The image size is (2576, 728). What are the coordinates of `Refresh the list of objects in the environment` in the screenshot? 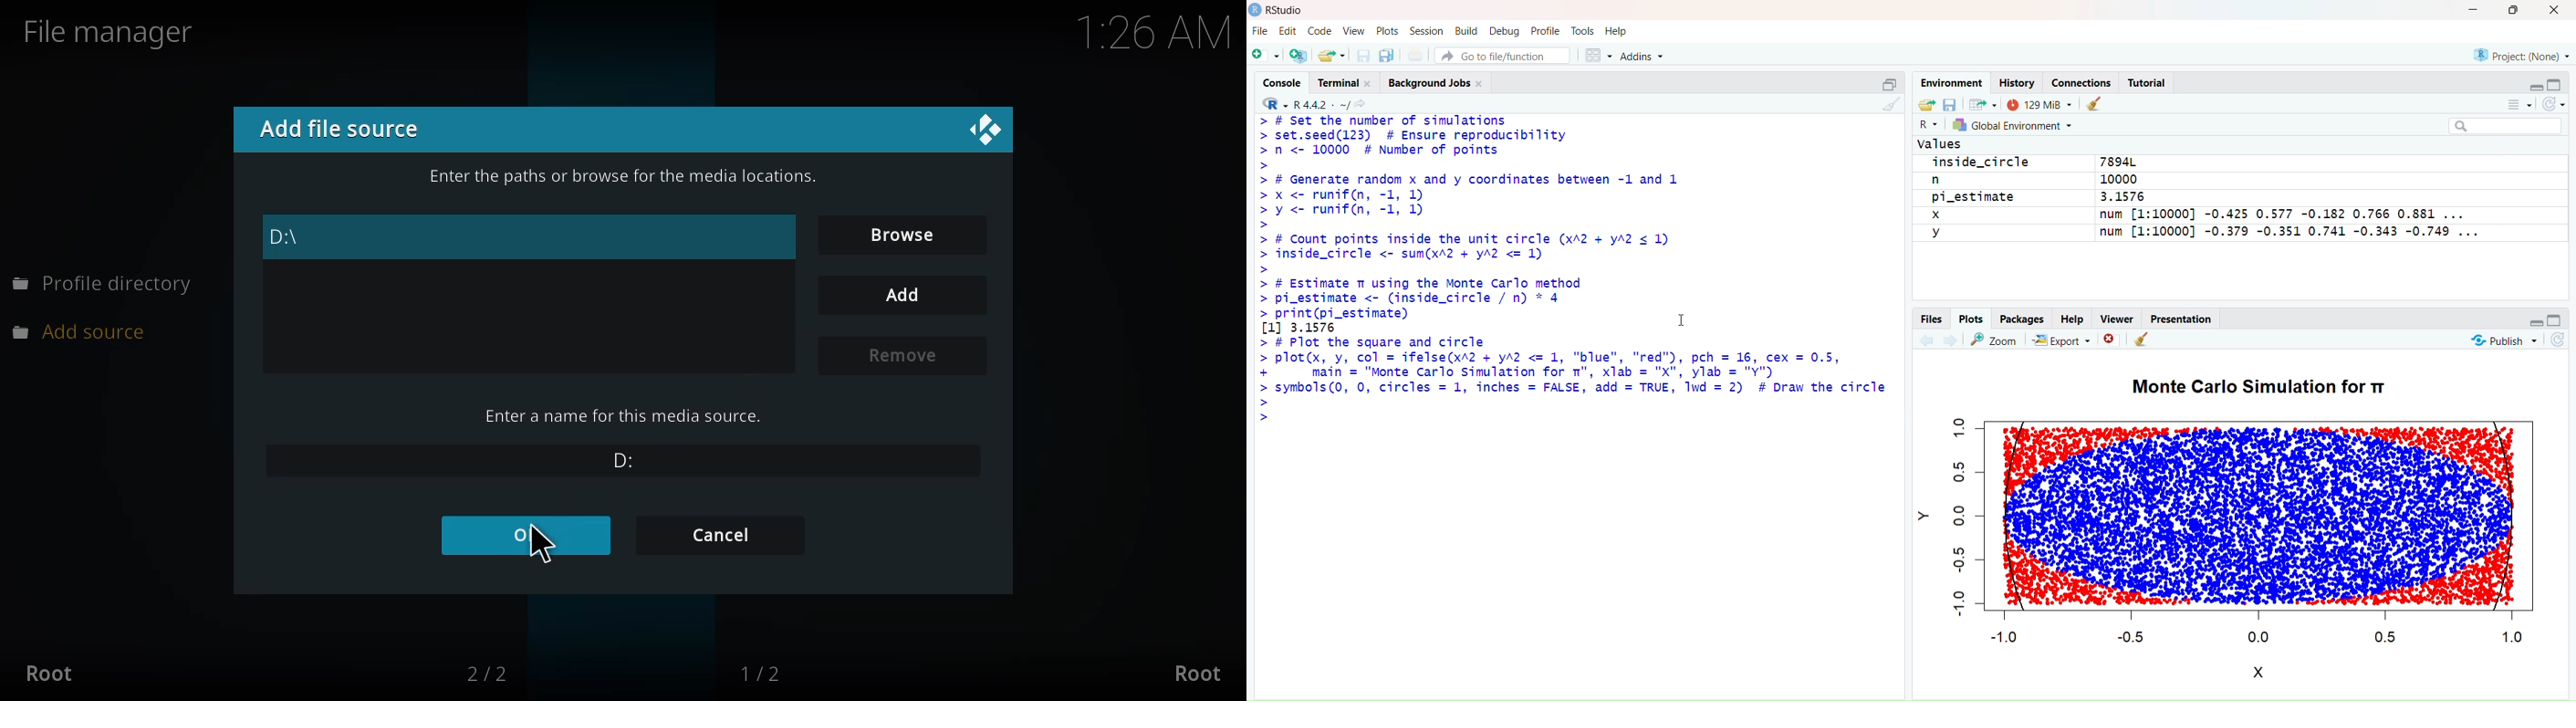 It's located at (2553, 109).